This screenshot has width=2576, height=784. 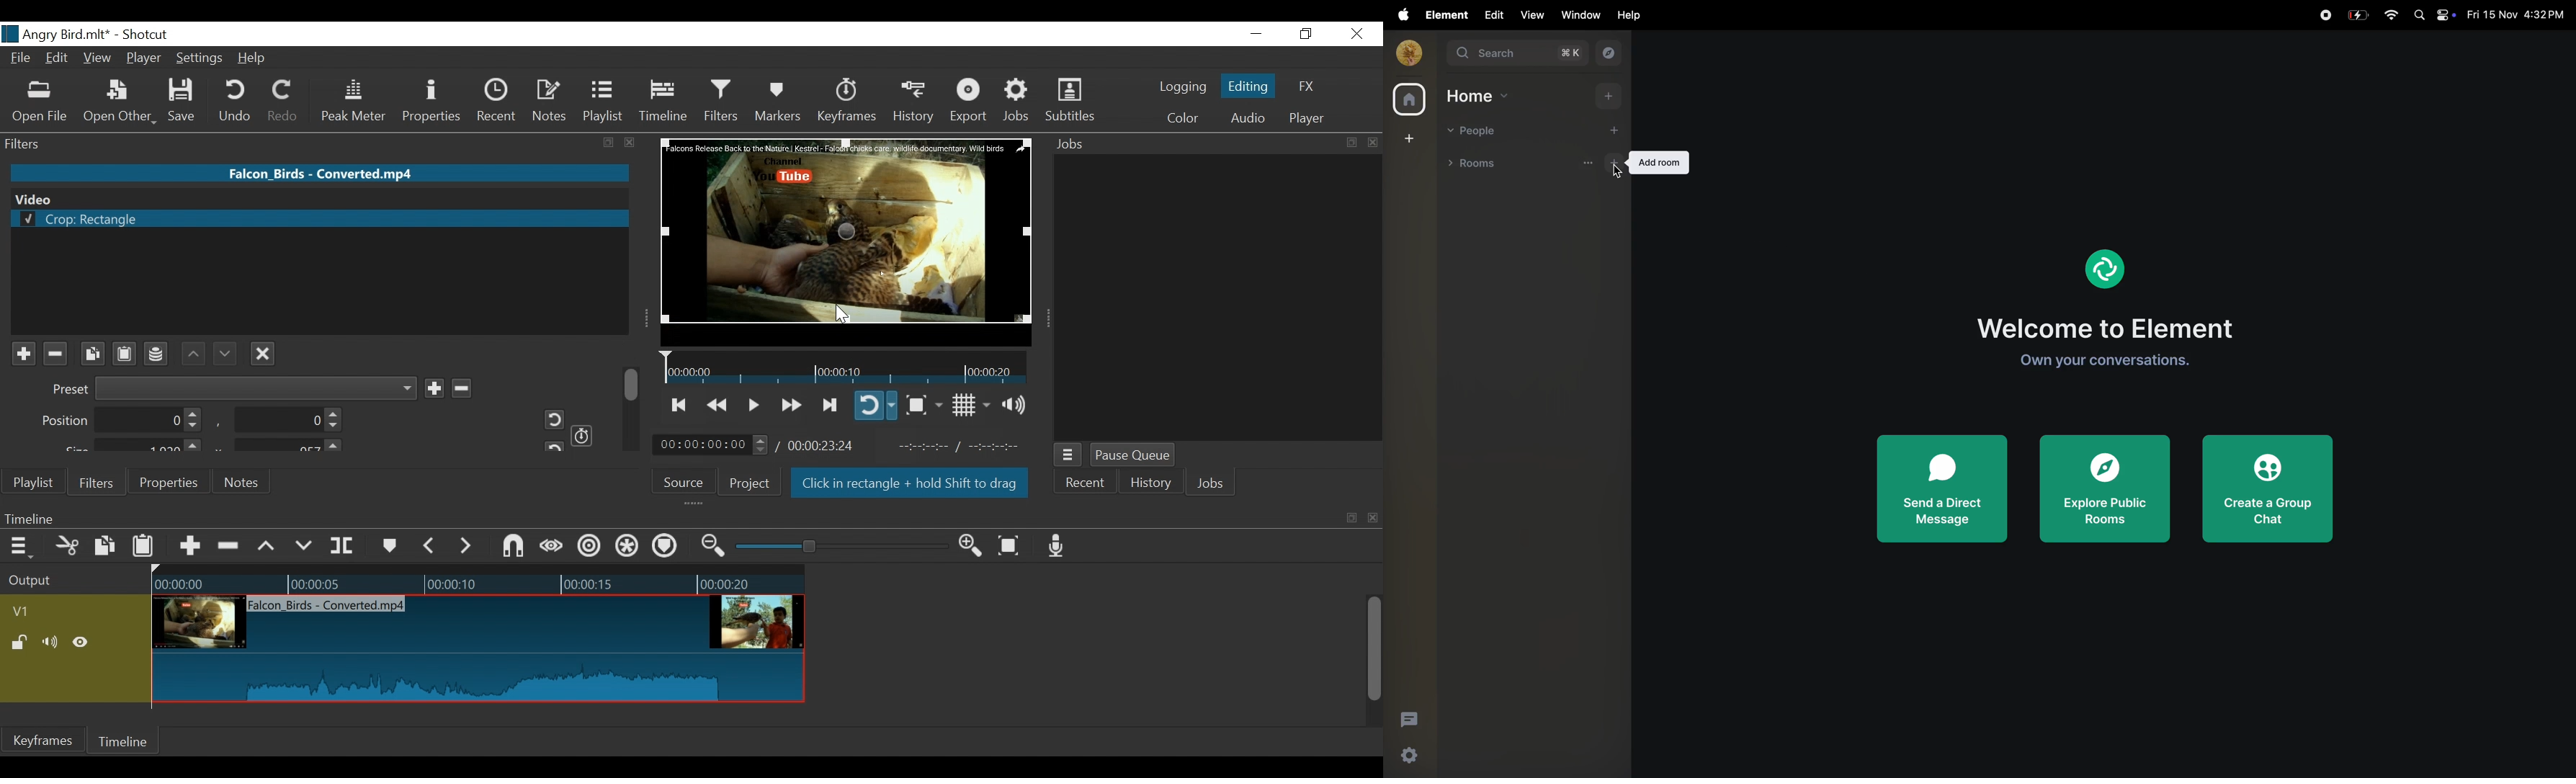 What do you see at coordinates (591, 548) in the screenshot?
I see `Ripple` at bounding box center [591, 548].